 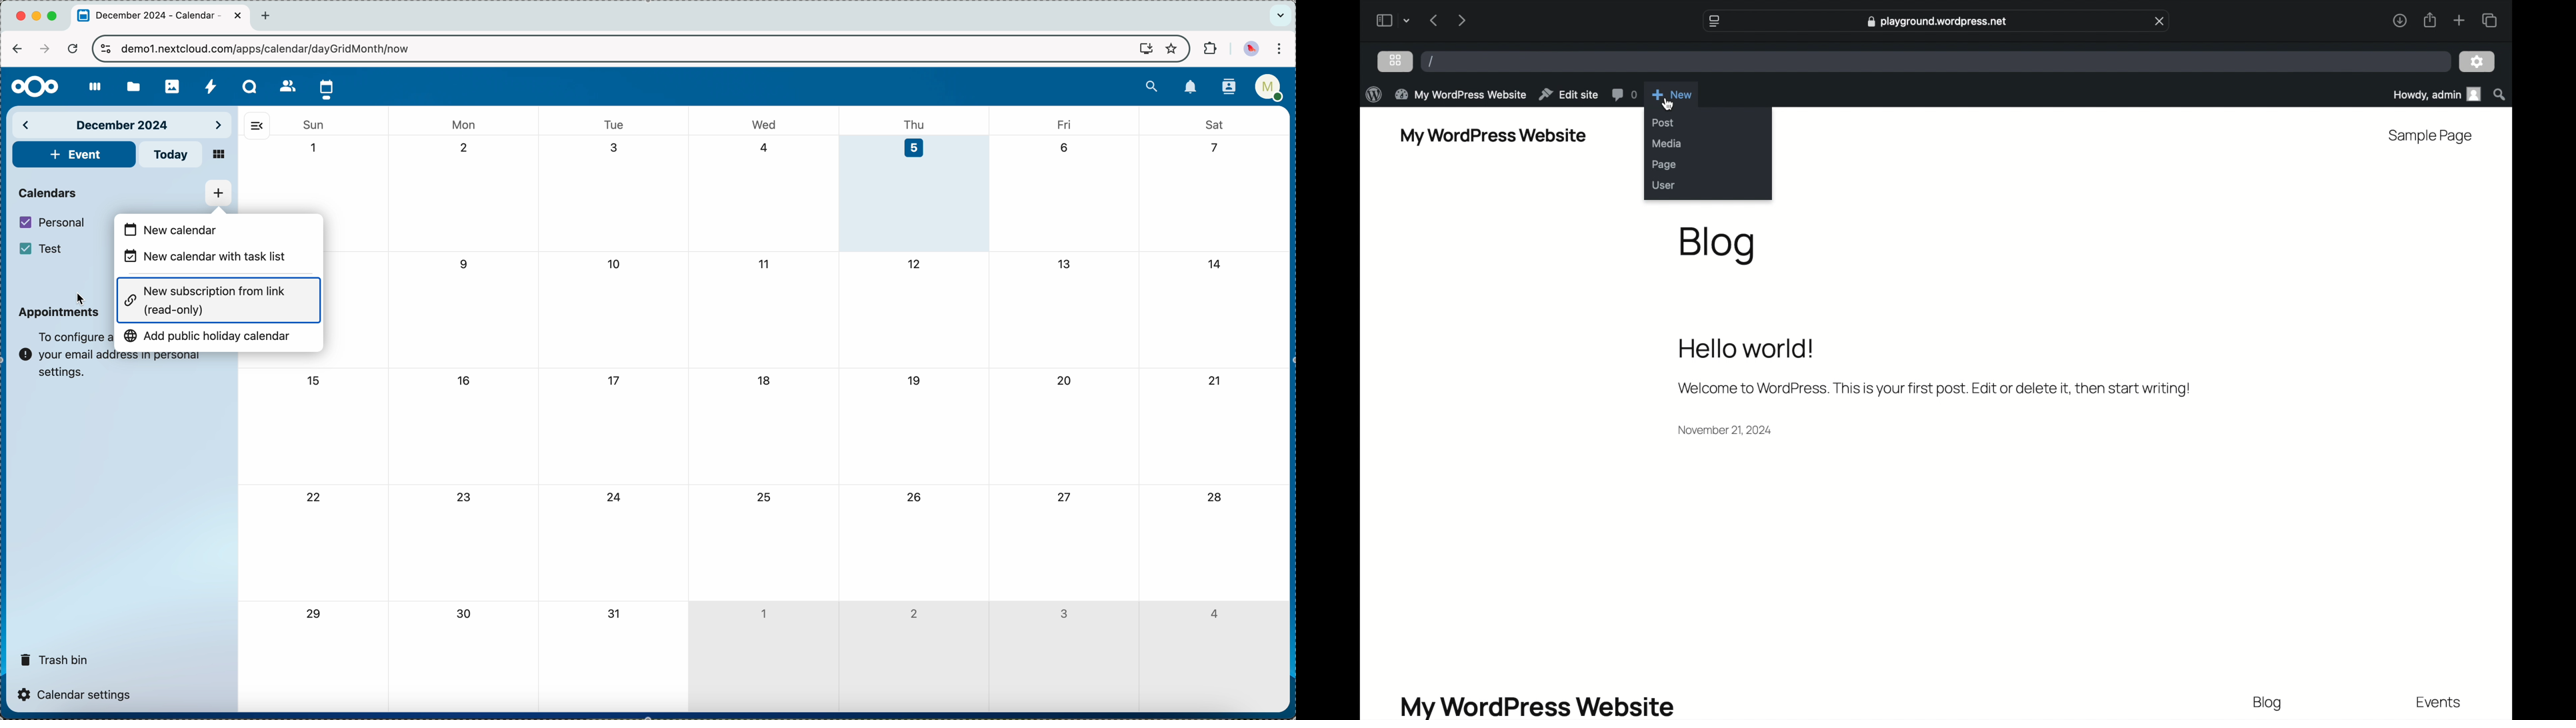 I want to click on search, so click(x=2499, y=94).